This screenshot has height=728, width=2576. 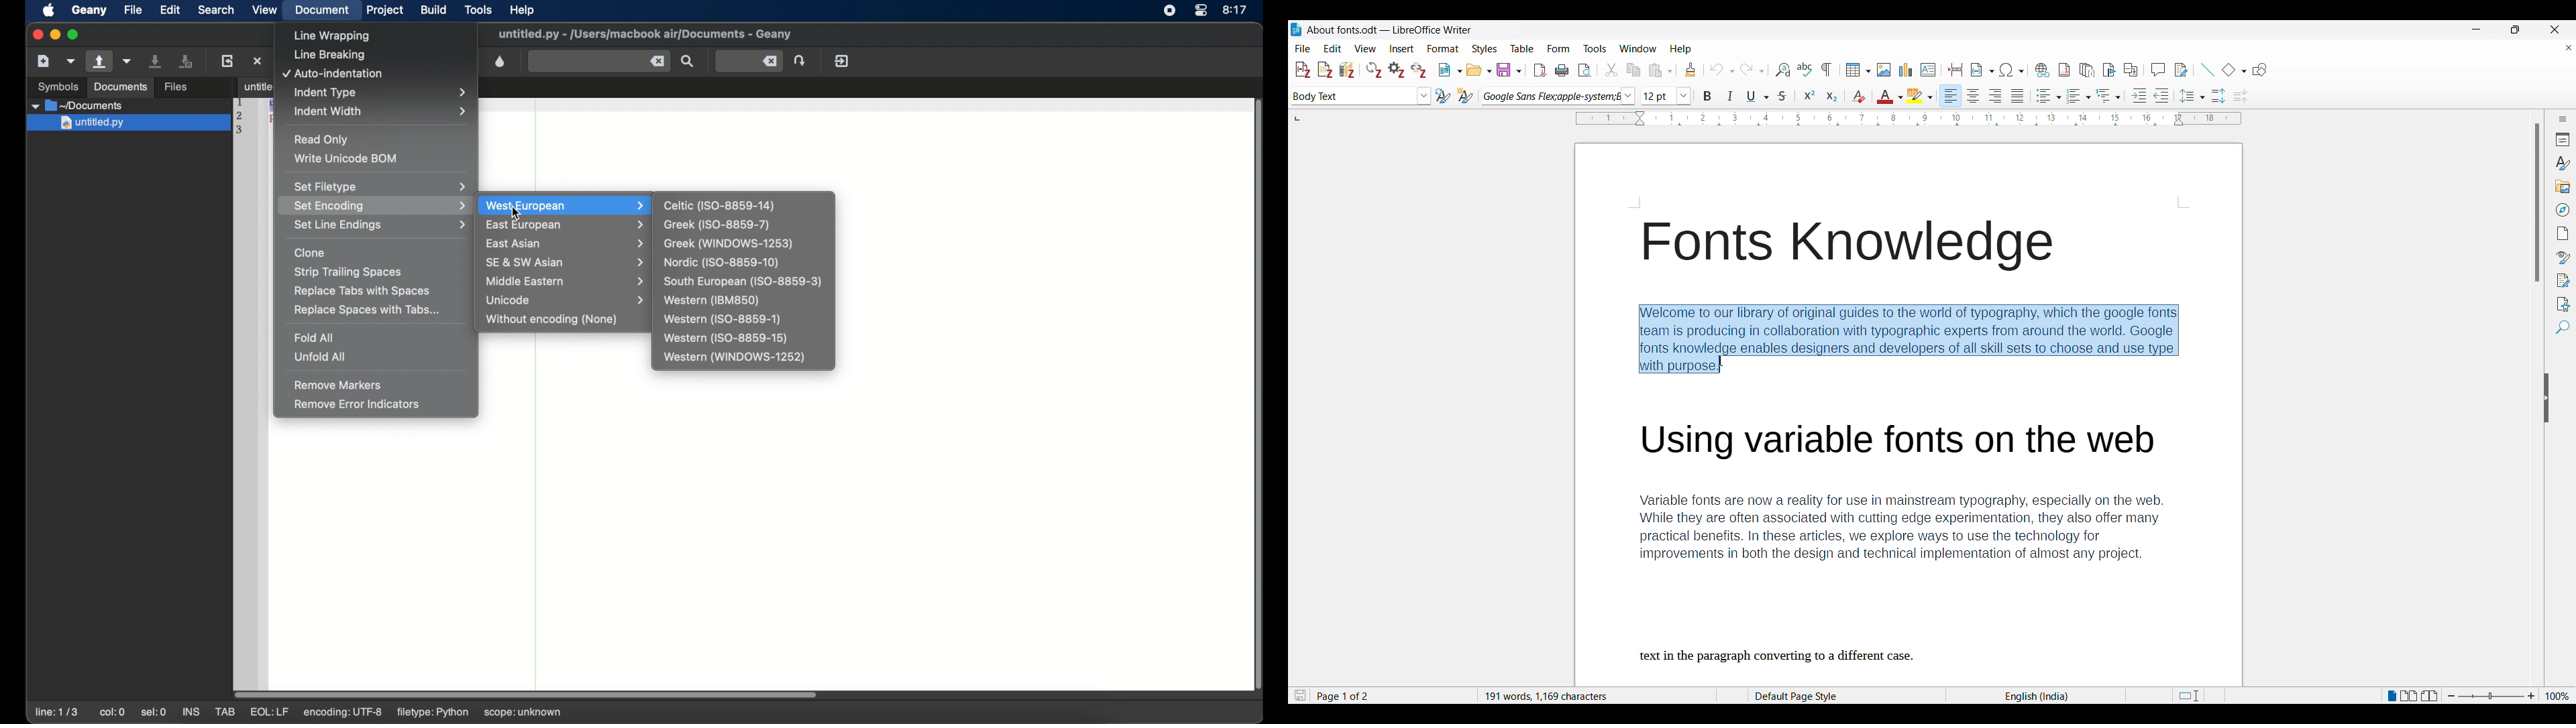 What do you see at coordinates (2064, 70) in the screenshot?
I see `Insert footnote` at bounding box center [2064, 70].